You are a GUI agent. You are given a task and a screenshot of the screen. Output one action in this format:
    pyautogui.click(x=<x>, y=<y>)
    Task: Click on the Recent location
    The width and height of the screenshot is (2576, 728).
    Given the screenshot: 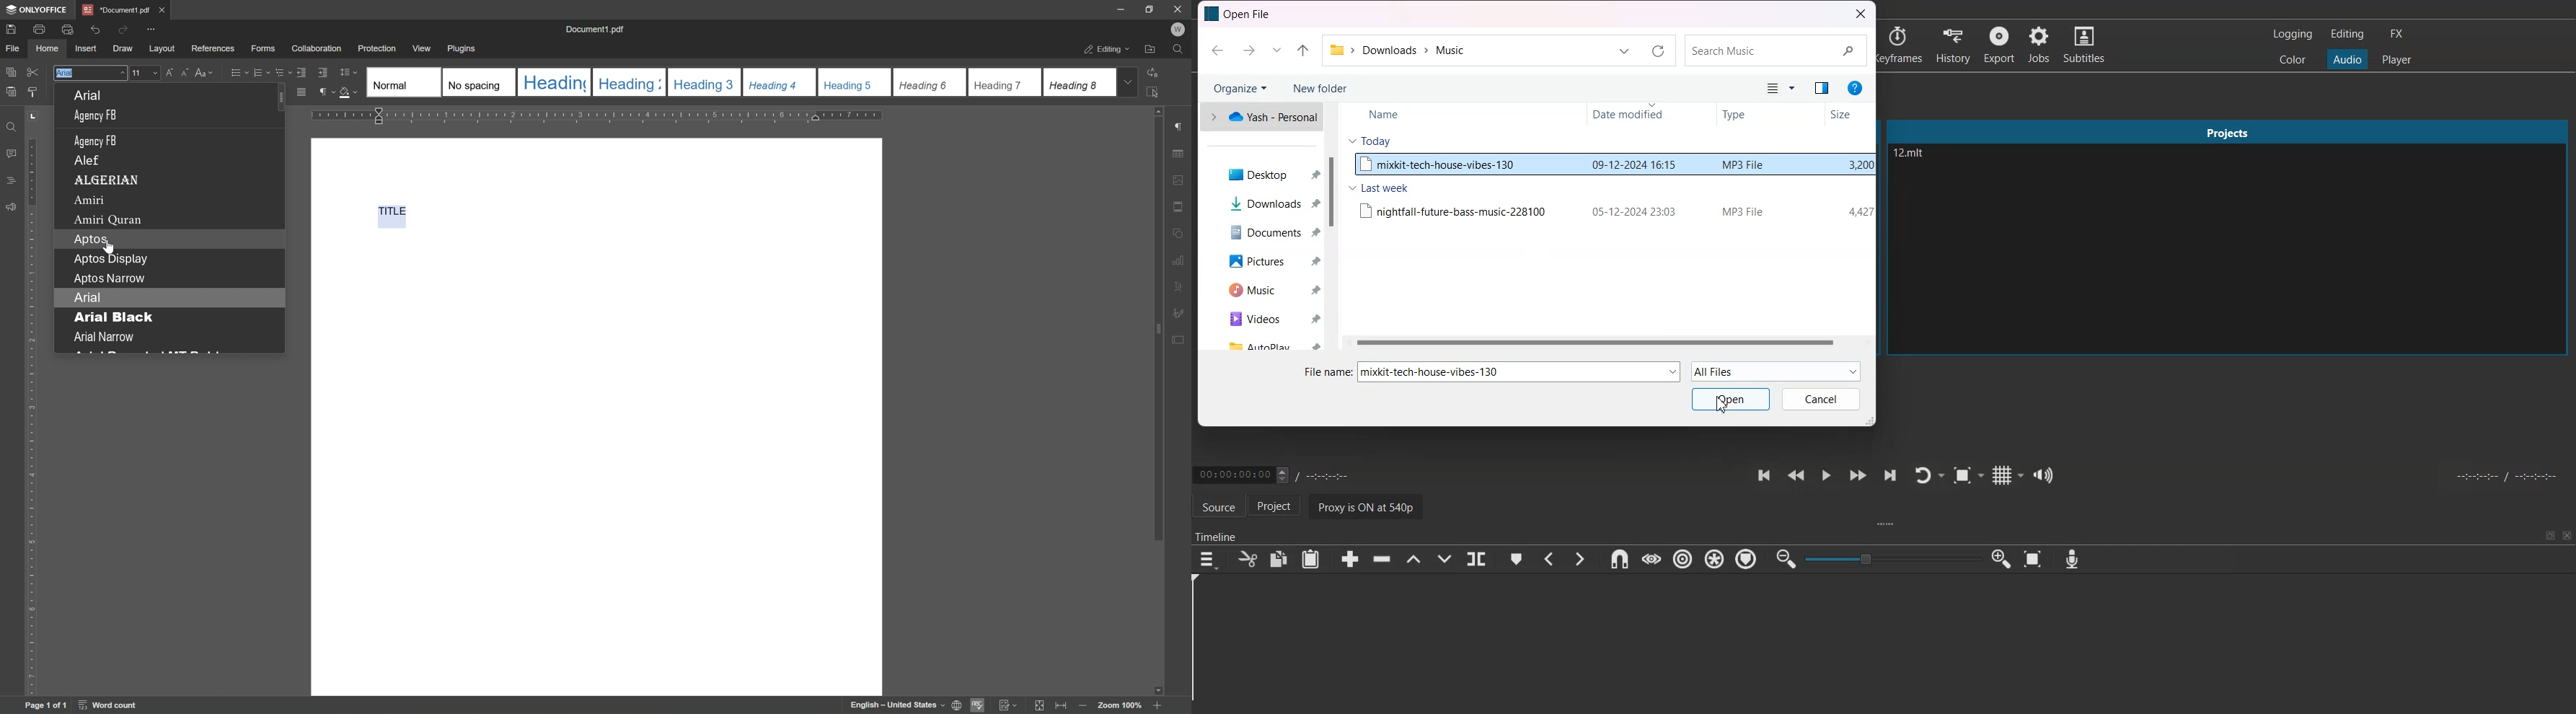 What is the action you would take?
    pyautogui.click(x=1276, y=50)
    